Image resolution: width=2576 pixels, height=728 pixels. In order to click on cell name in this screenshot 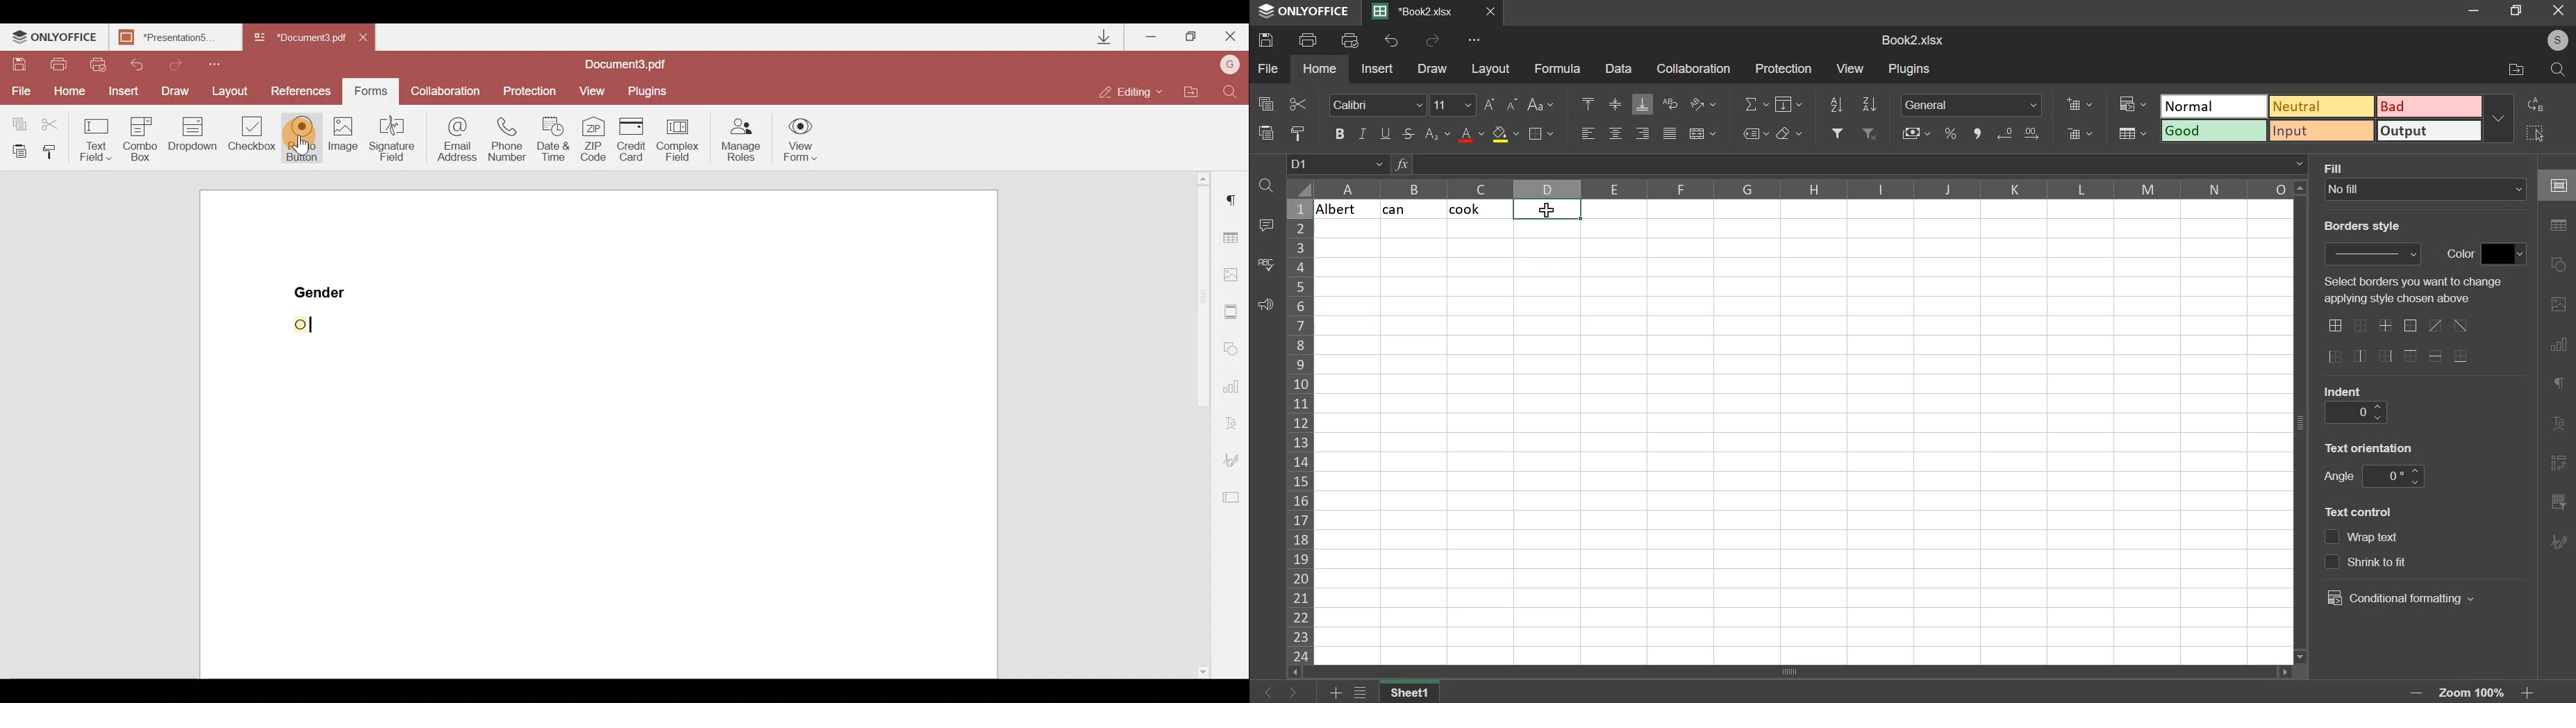, I will do `click(1338, 165)`.